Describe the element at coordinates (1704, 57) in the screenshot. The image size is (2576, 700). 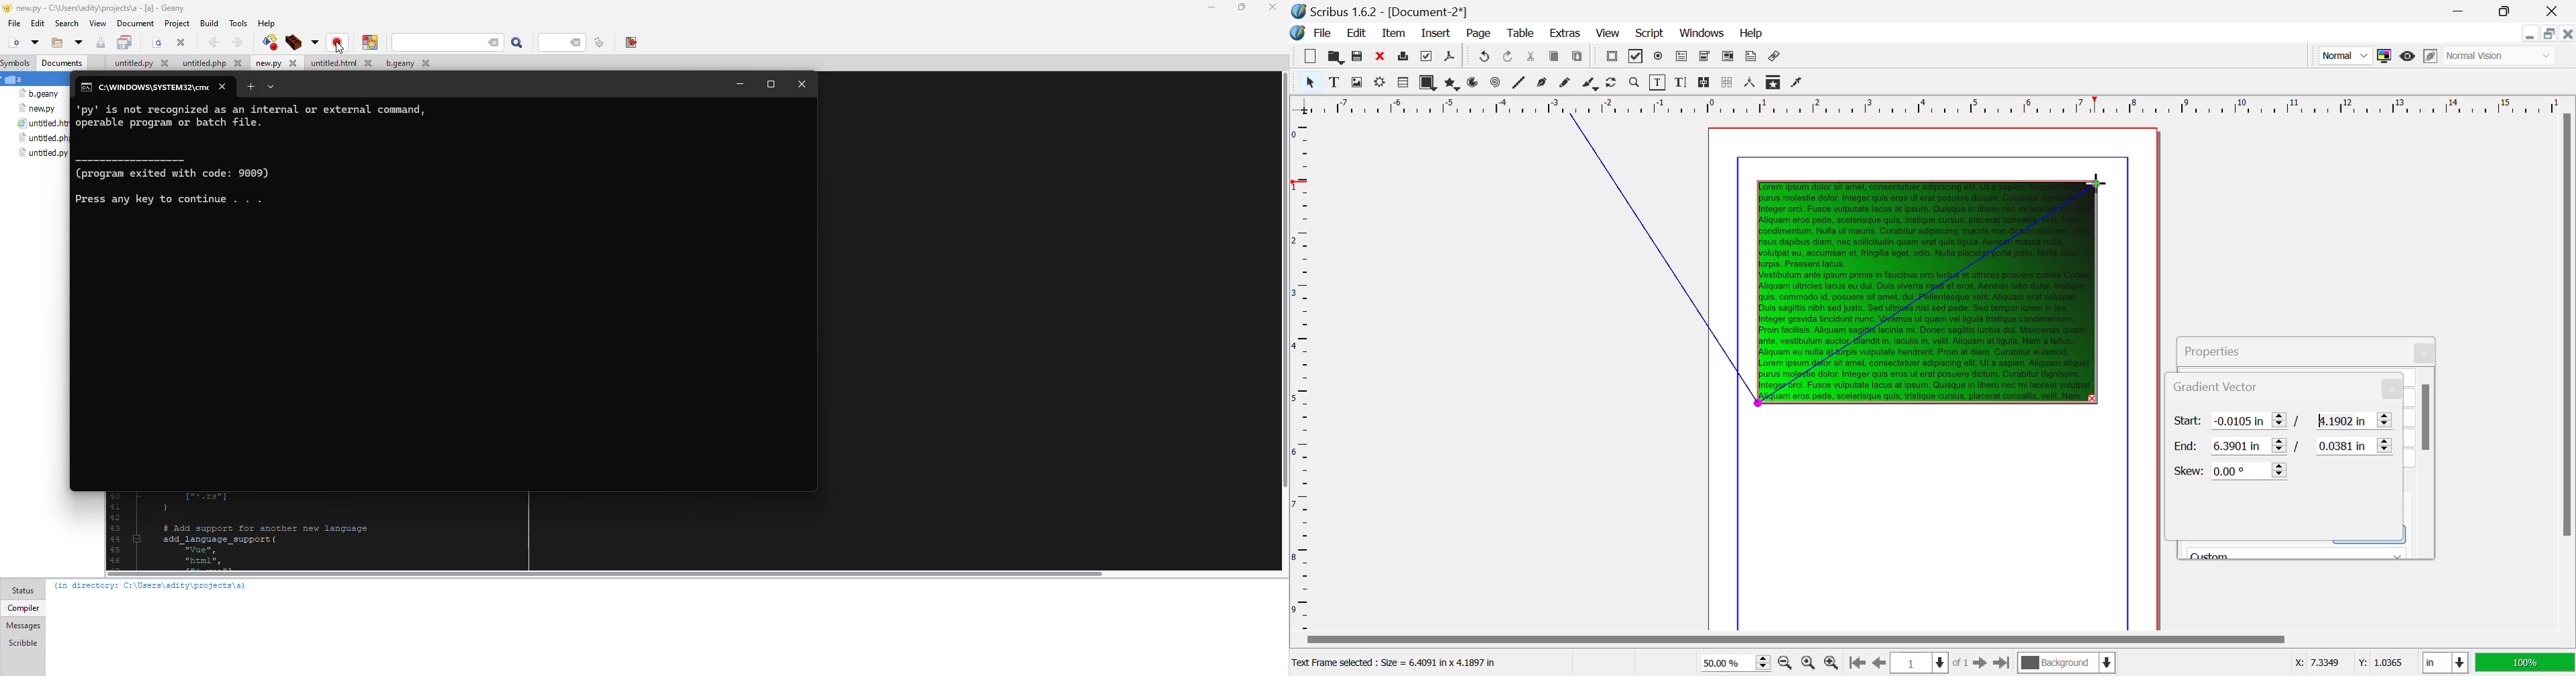
I see `Pdf Combo Box` at that location.